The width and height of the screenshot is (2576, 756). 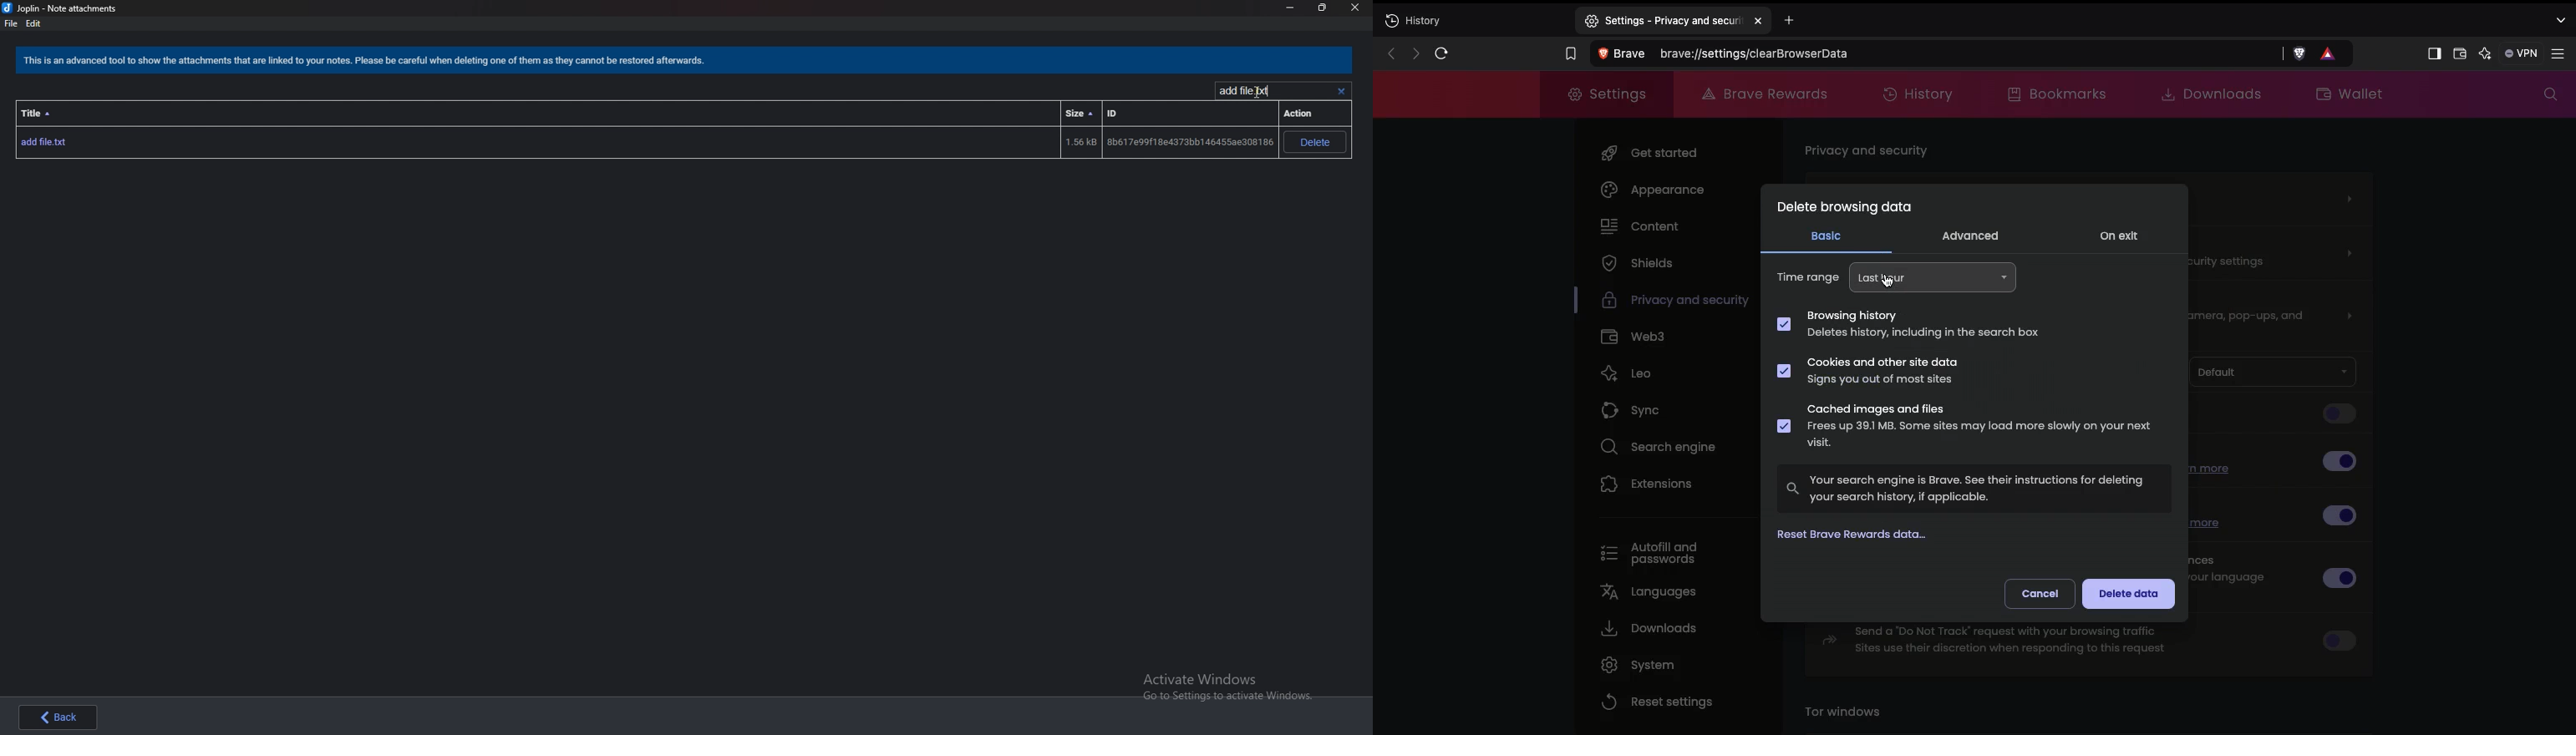 I want to click on title, so click(x=39, y=113).